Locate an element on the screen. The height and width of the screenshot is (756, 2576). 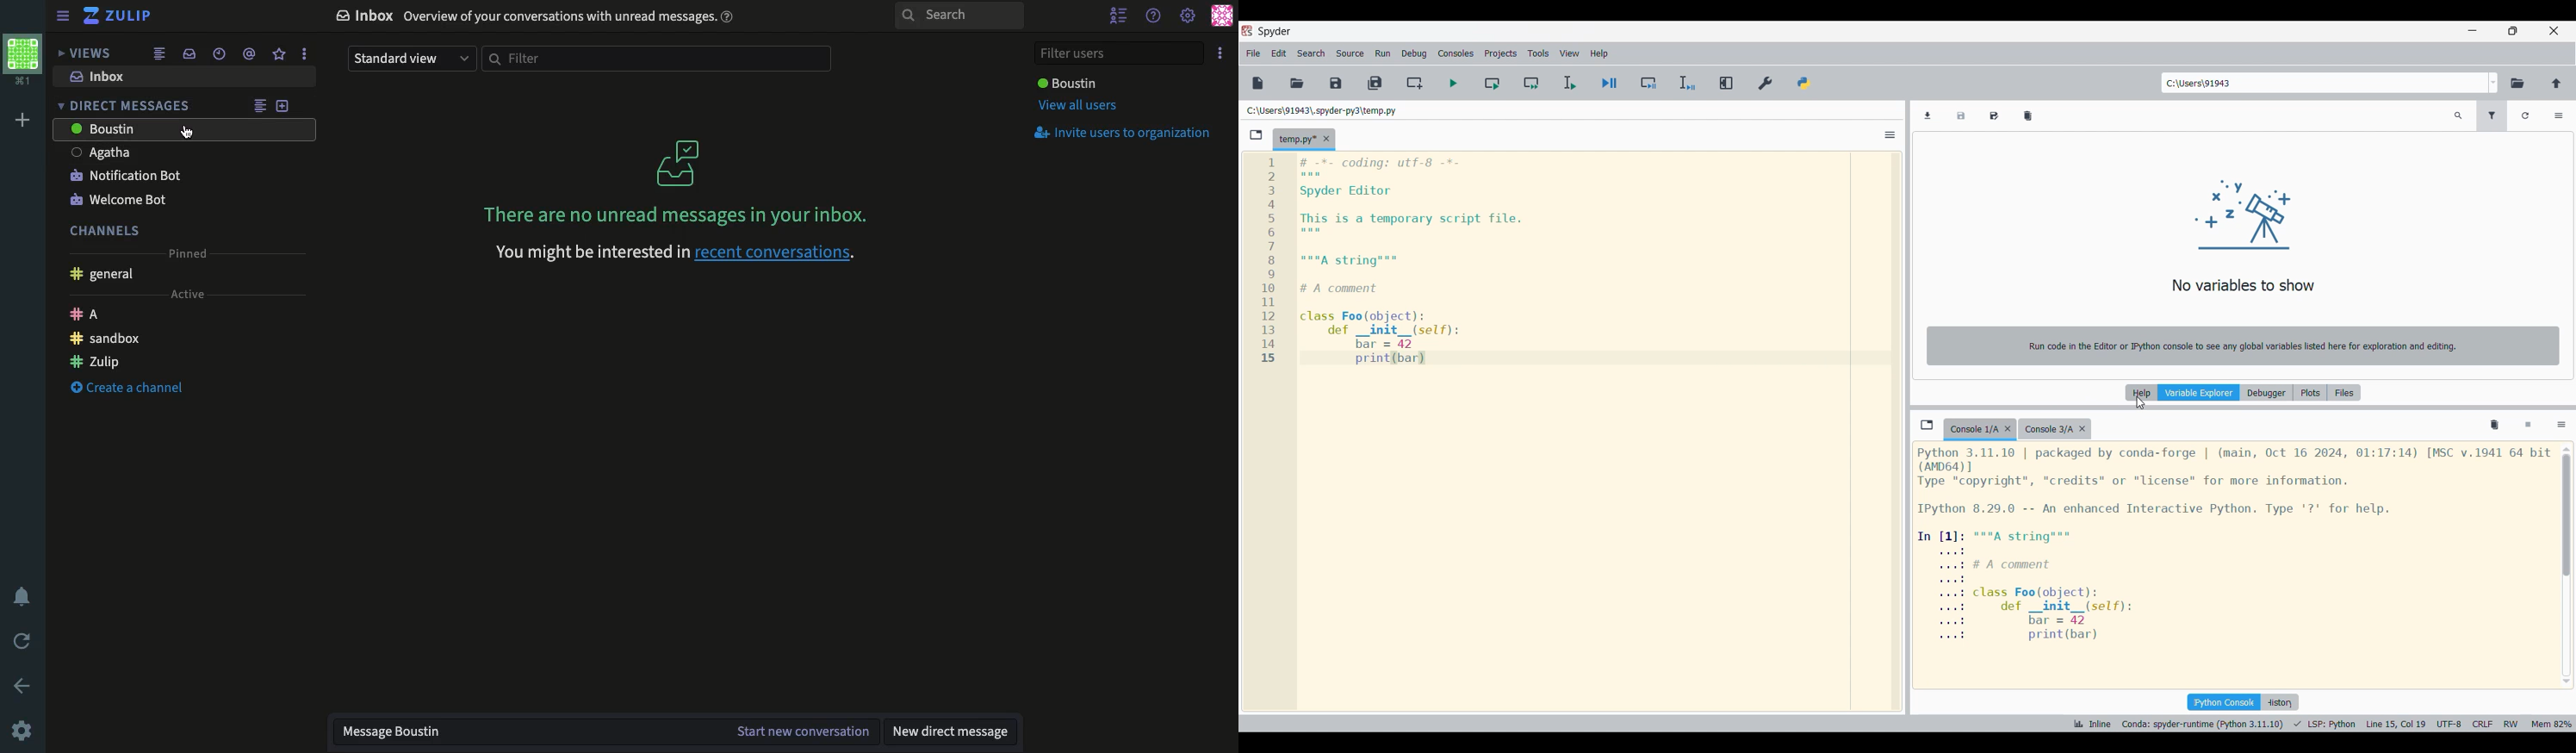
RW is located at coordinates (2513, 723).